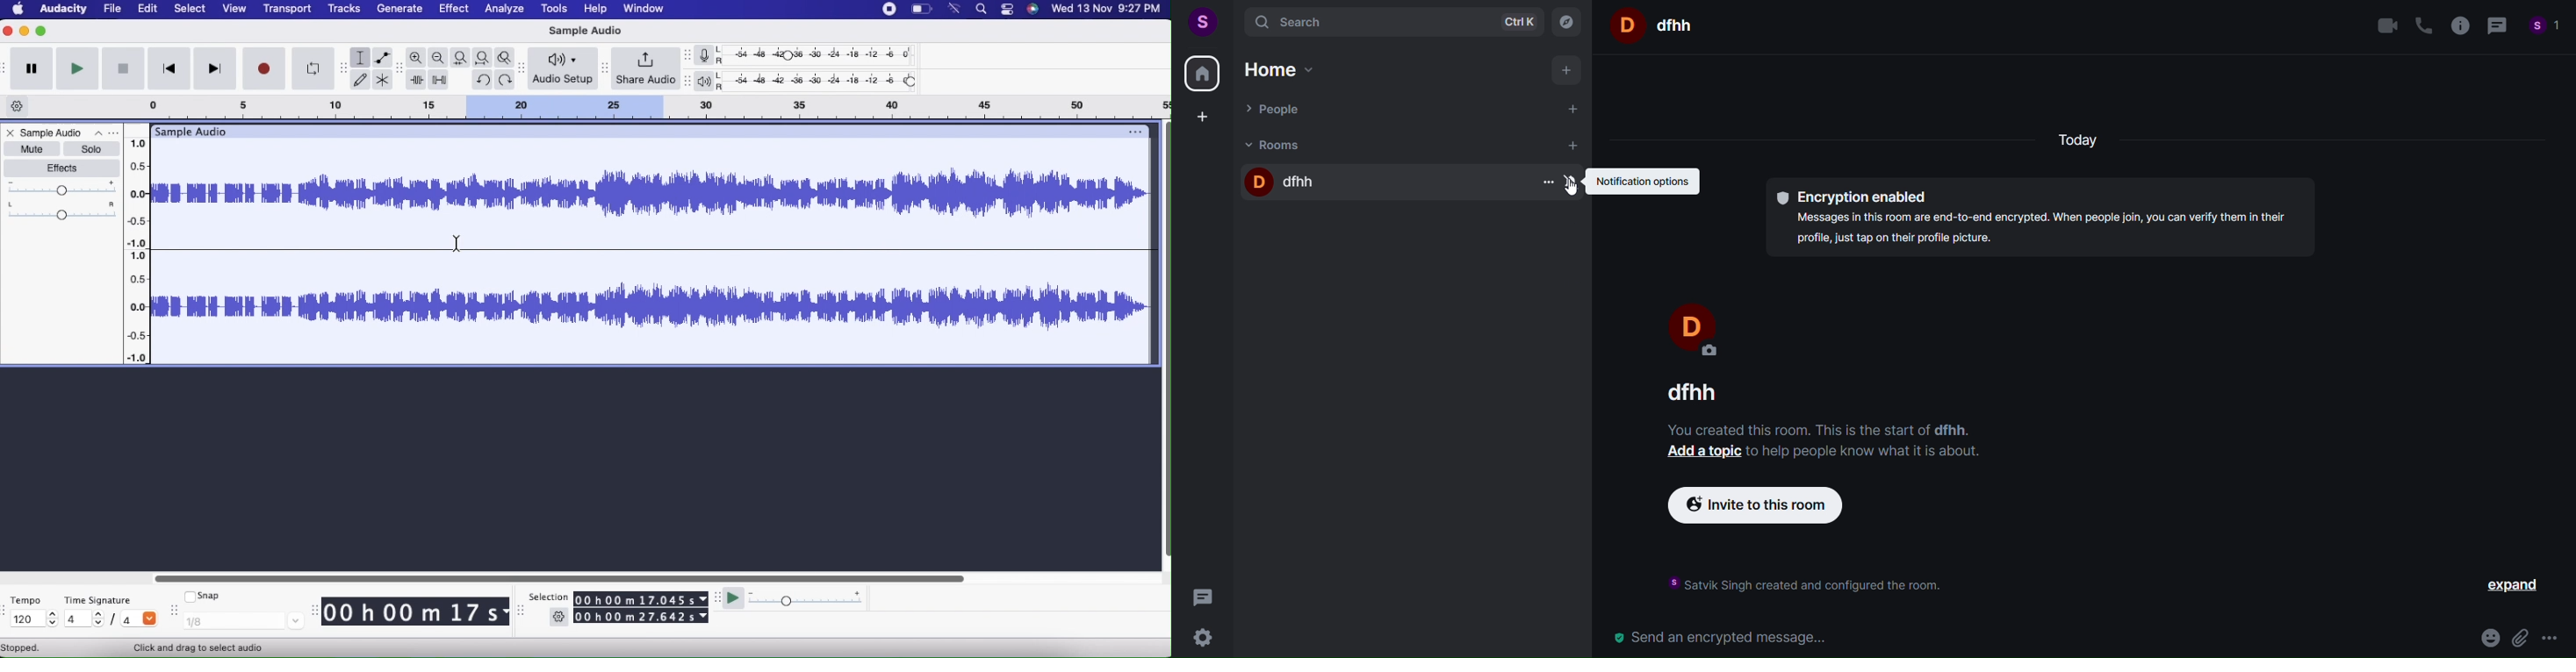 The height and width of the screenshot is (672, 2576). I want to click on Zoom out, so click(439, 58).